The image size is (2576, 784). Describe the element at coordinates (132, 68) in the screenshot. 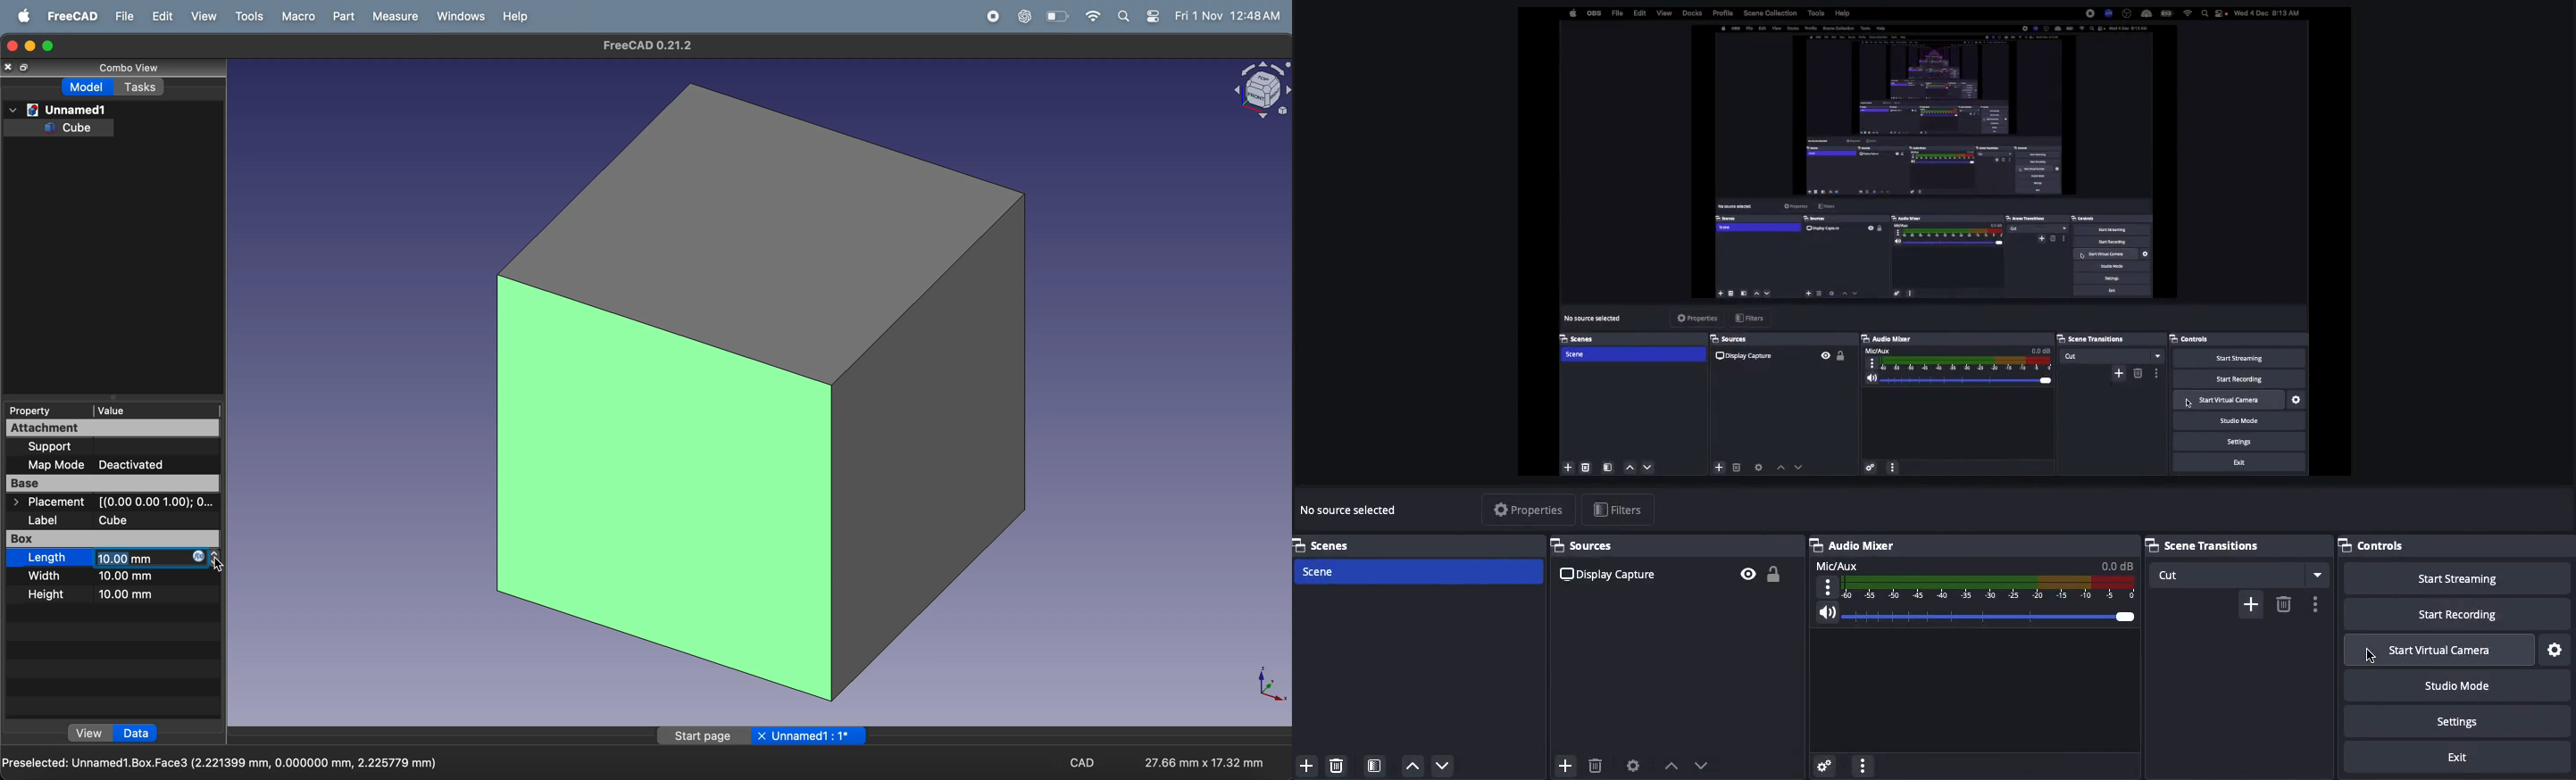

I see `combo view` at that location.